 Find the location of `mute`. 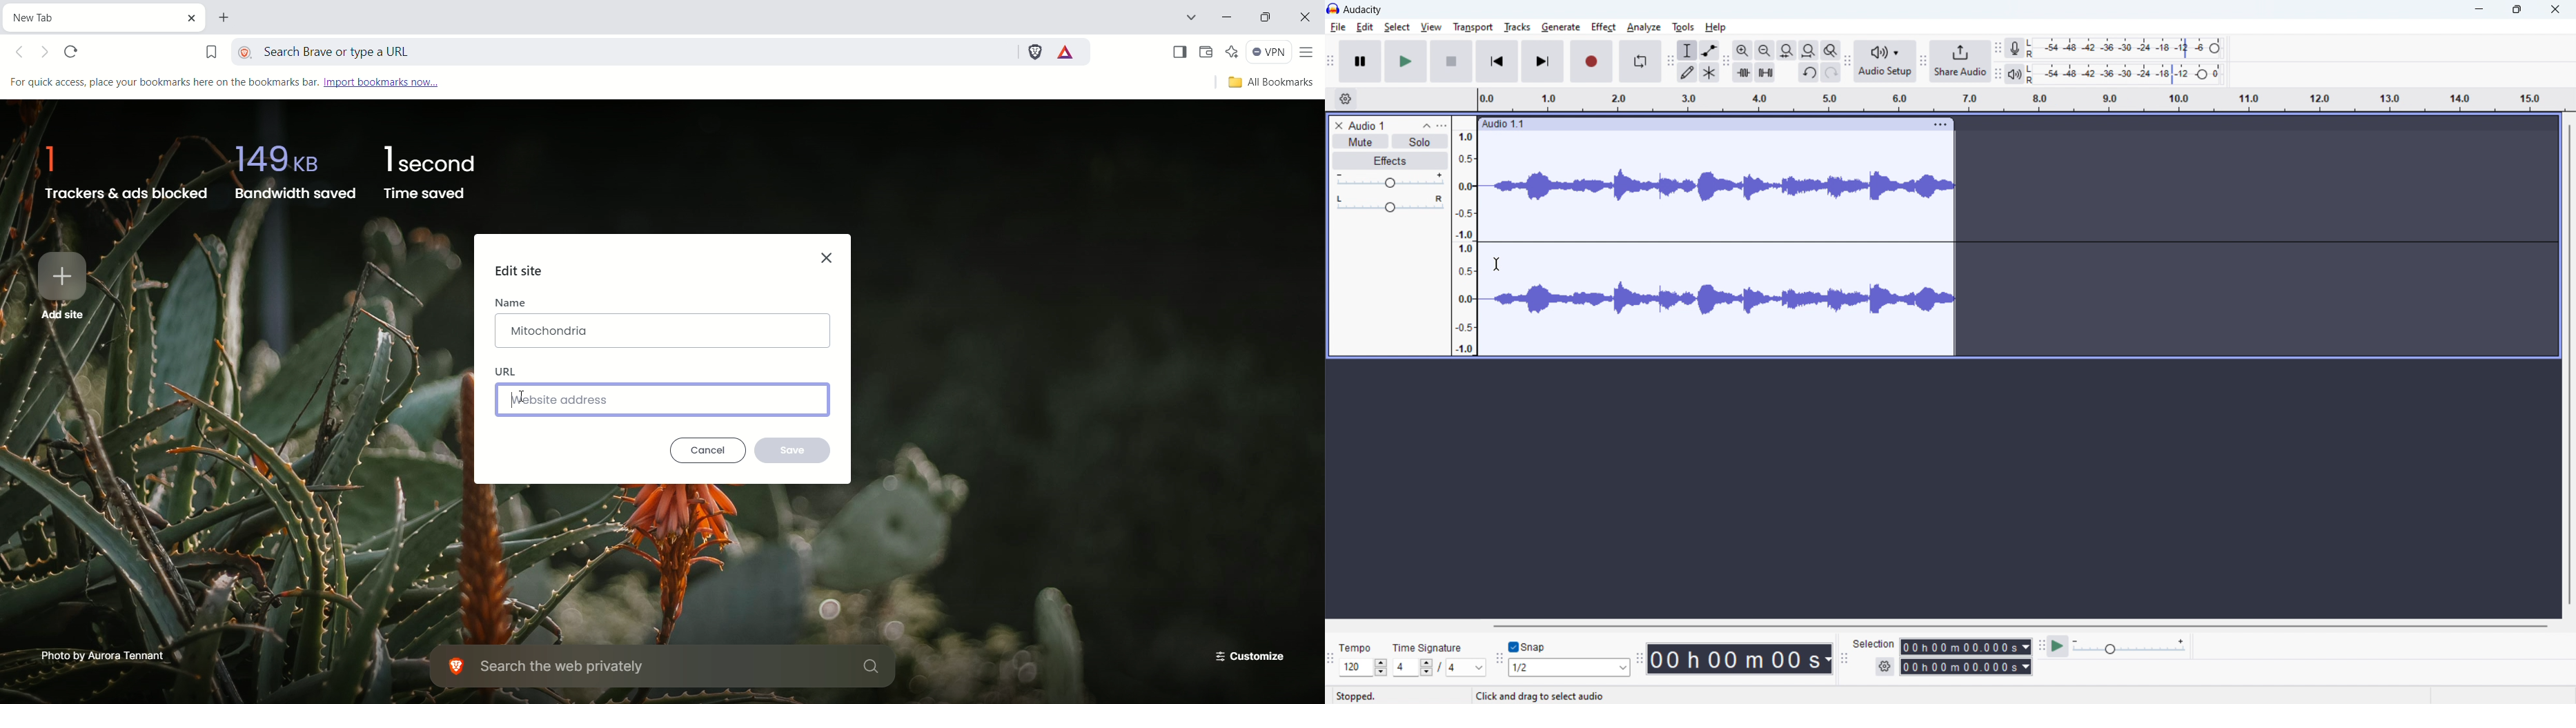

mute is located at coordinates (1359, 141).